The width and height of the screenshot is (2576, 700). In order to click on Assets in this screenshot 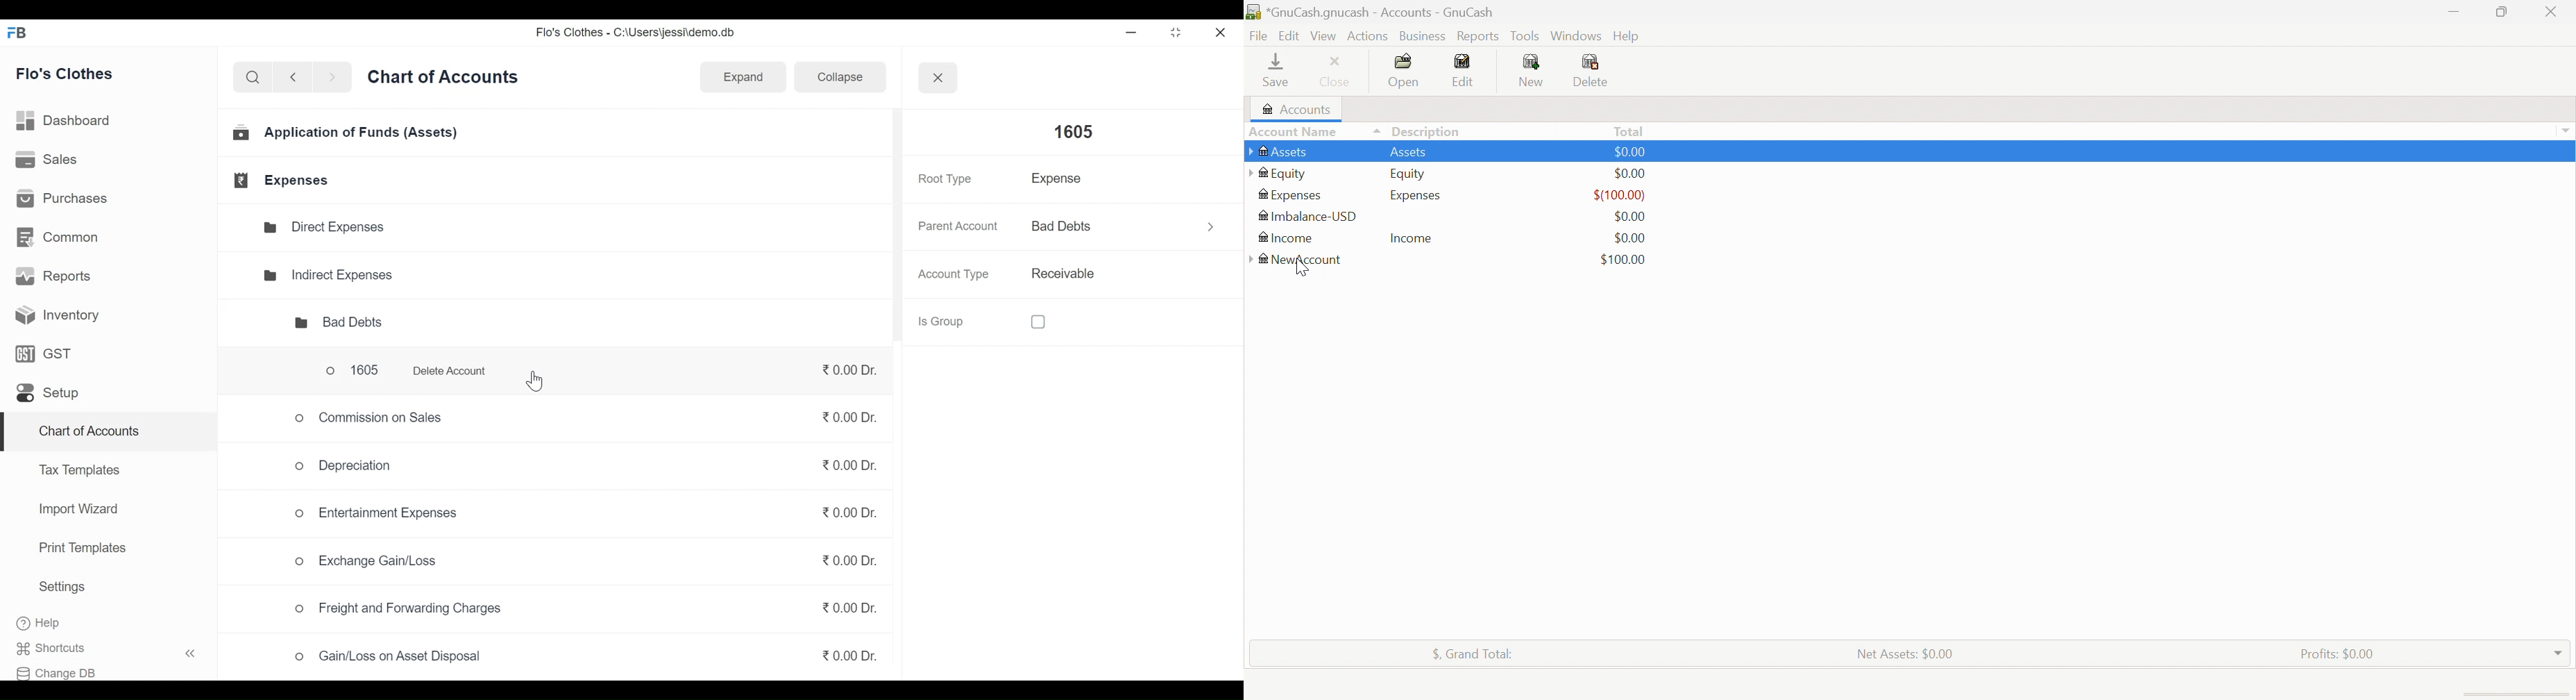, I will do `click(1407, 153)`.